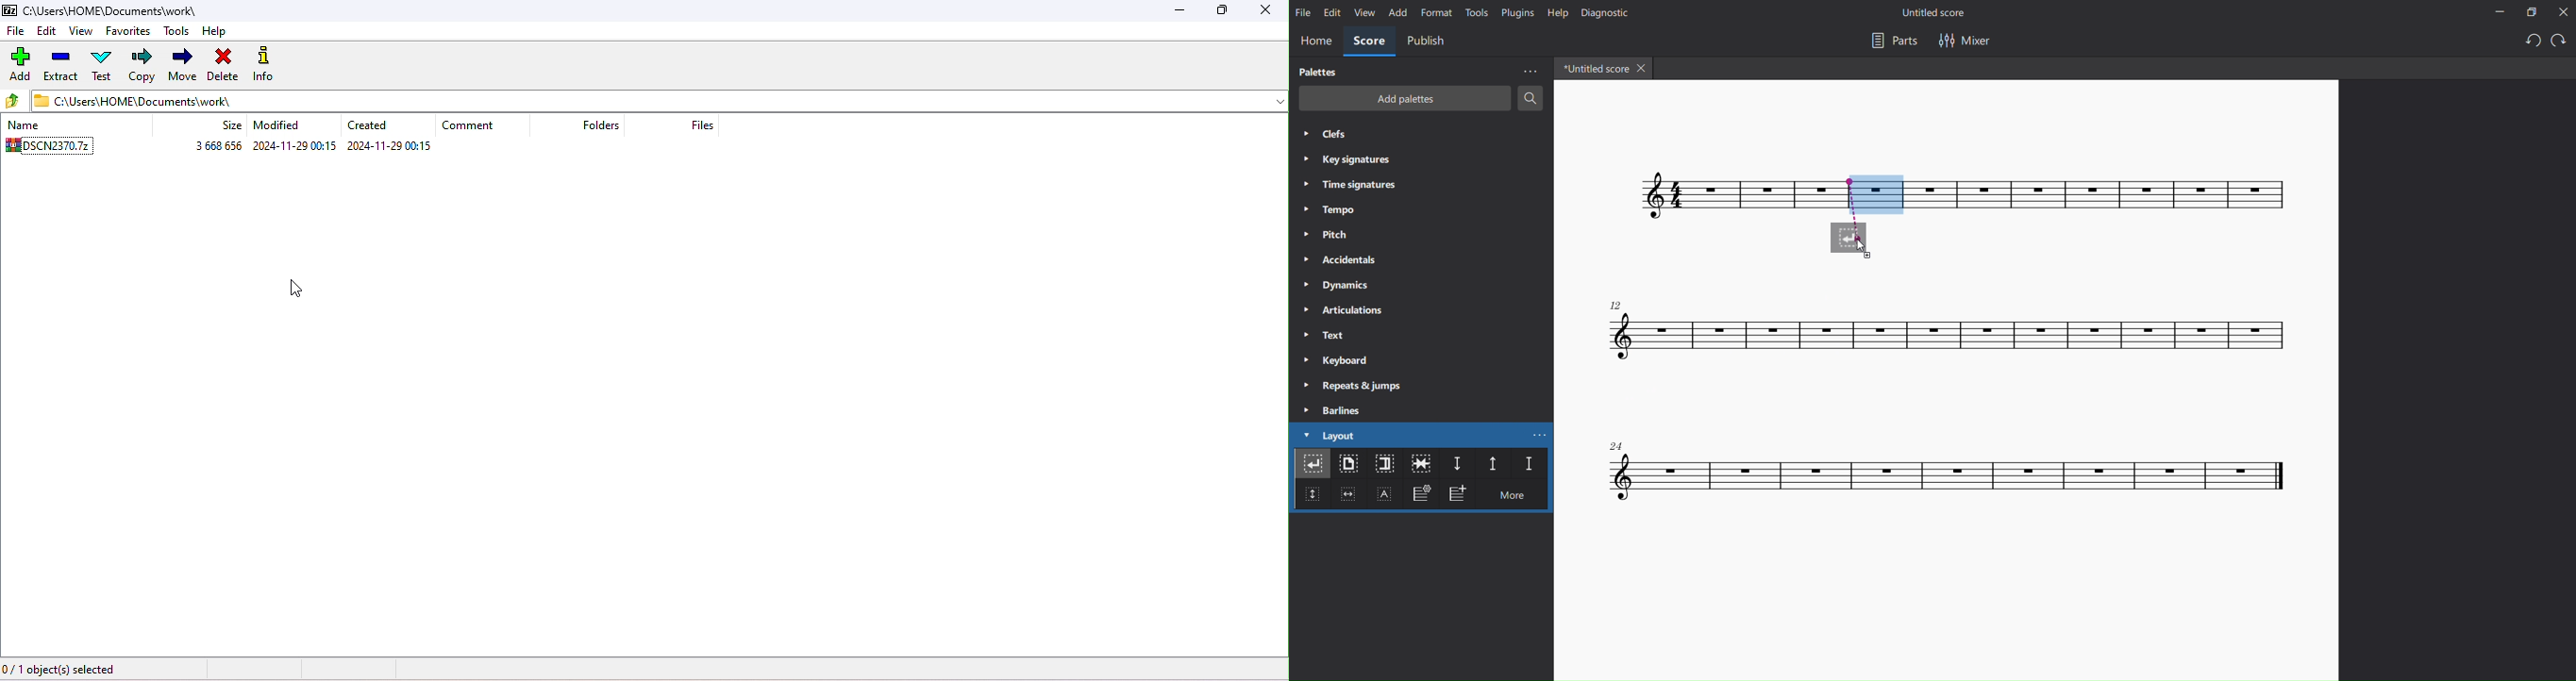 The image size is (2576, 700). What do you see at coordinates (1327, 210) in the screenshot?
I see `tempo` at bounding box center [1327, 210].